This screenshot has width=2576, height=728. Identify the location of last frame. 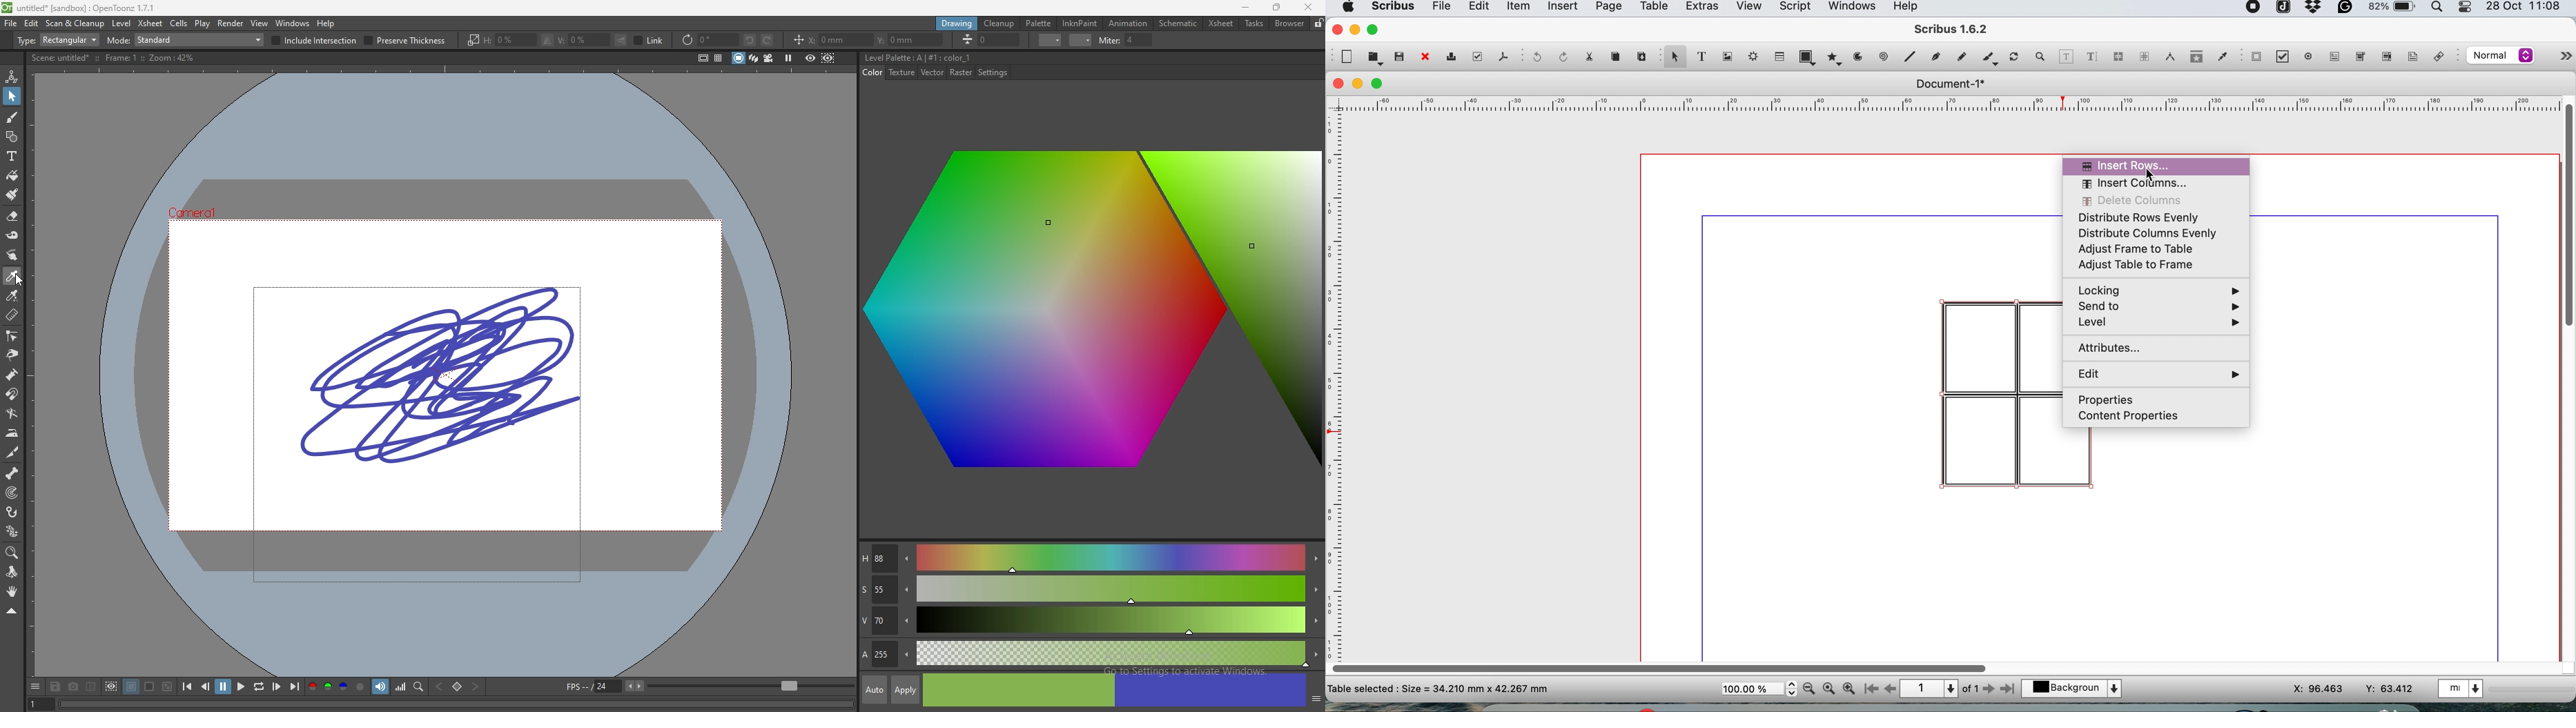
(293, 686).